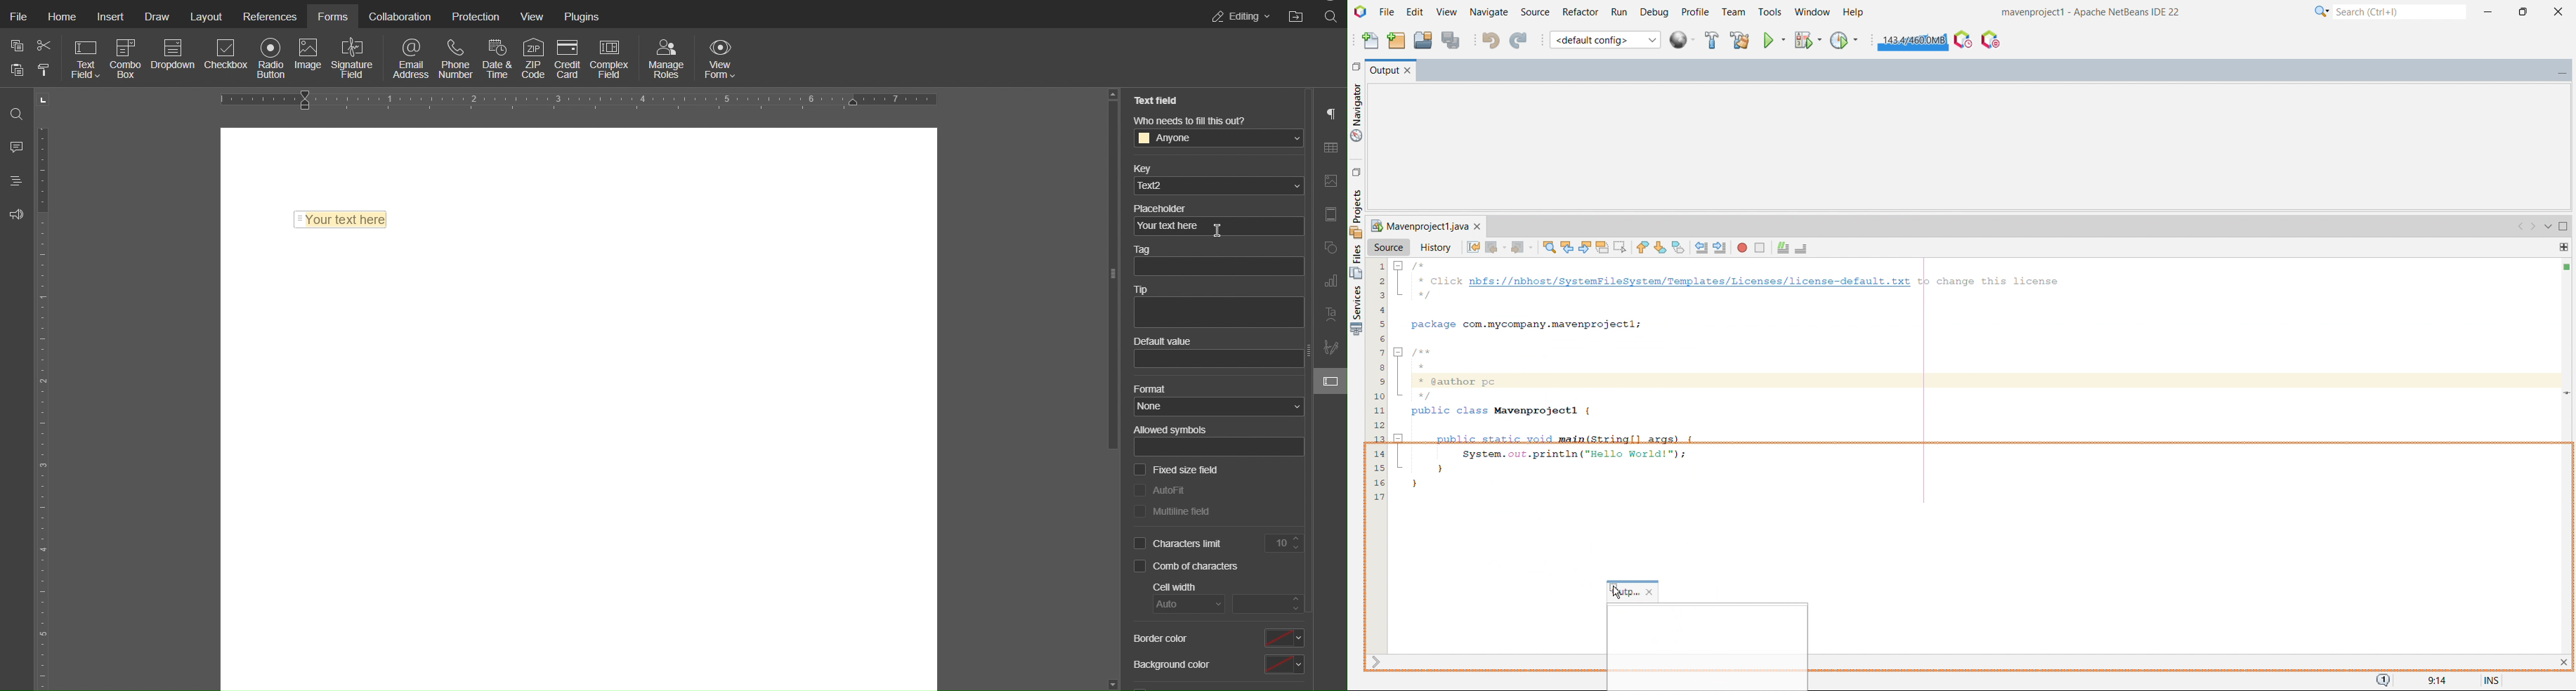 The width and height of the screenshot is (2576, 700). Describe the element at coordinates (18, 18) in the screenshot. I see `File` at that location.